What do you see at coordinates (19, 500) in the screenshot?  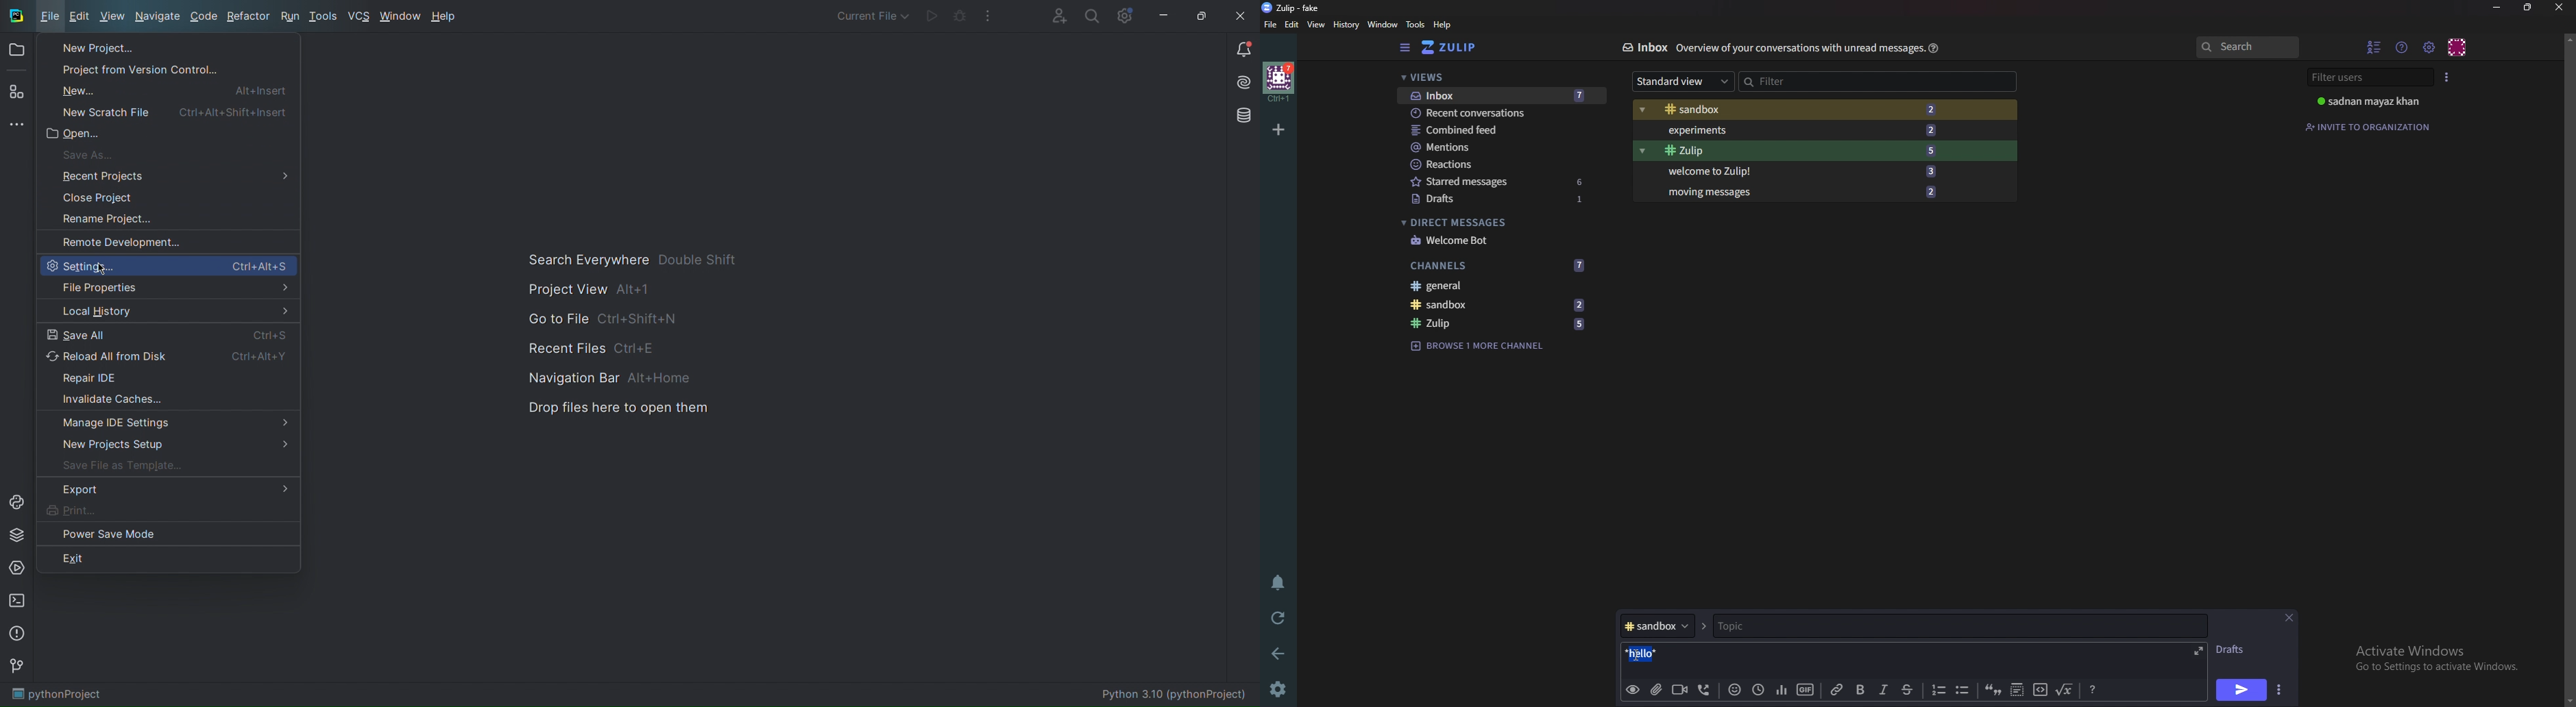 I see `Python Console` at bounding box center [19, 500].